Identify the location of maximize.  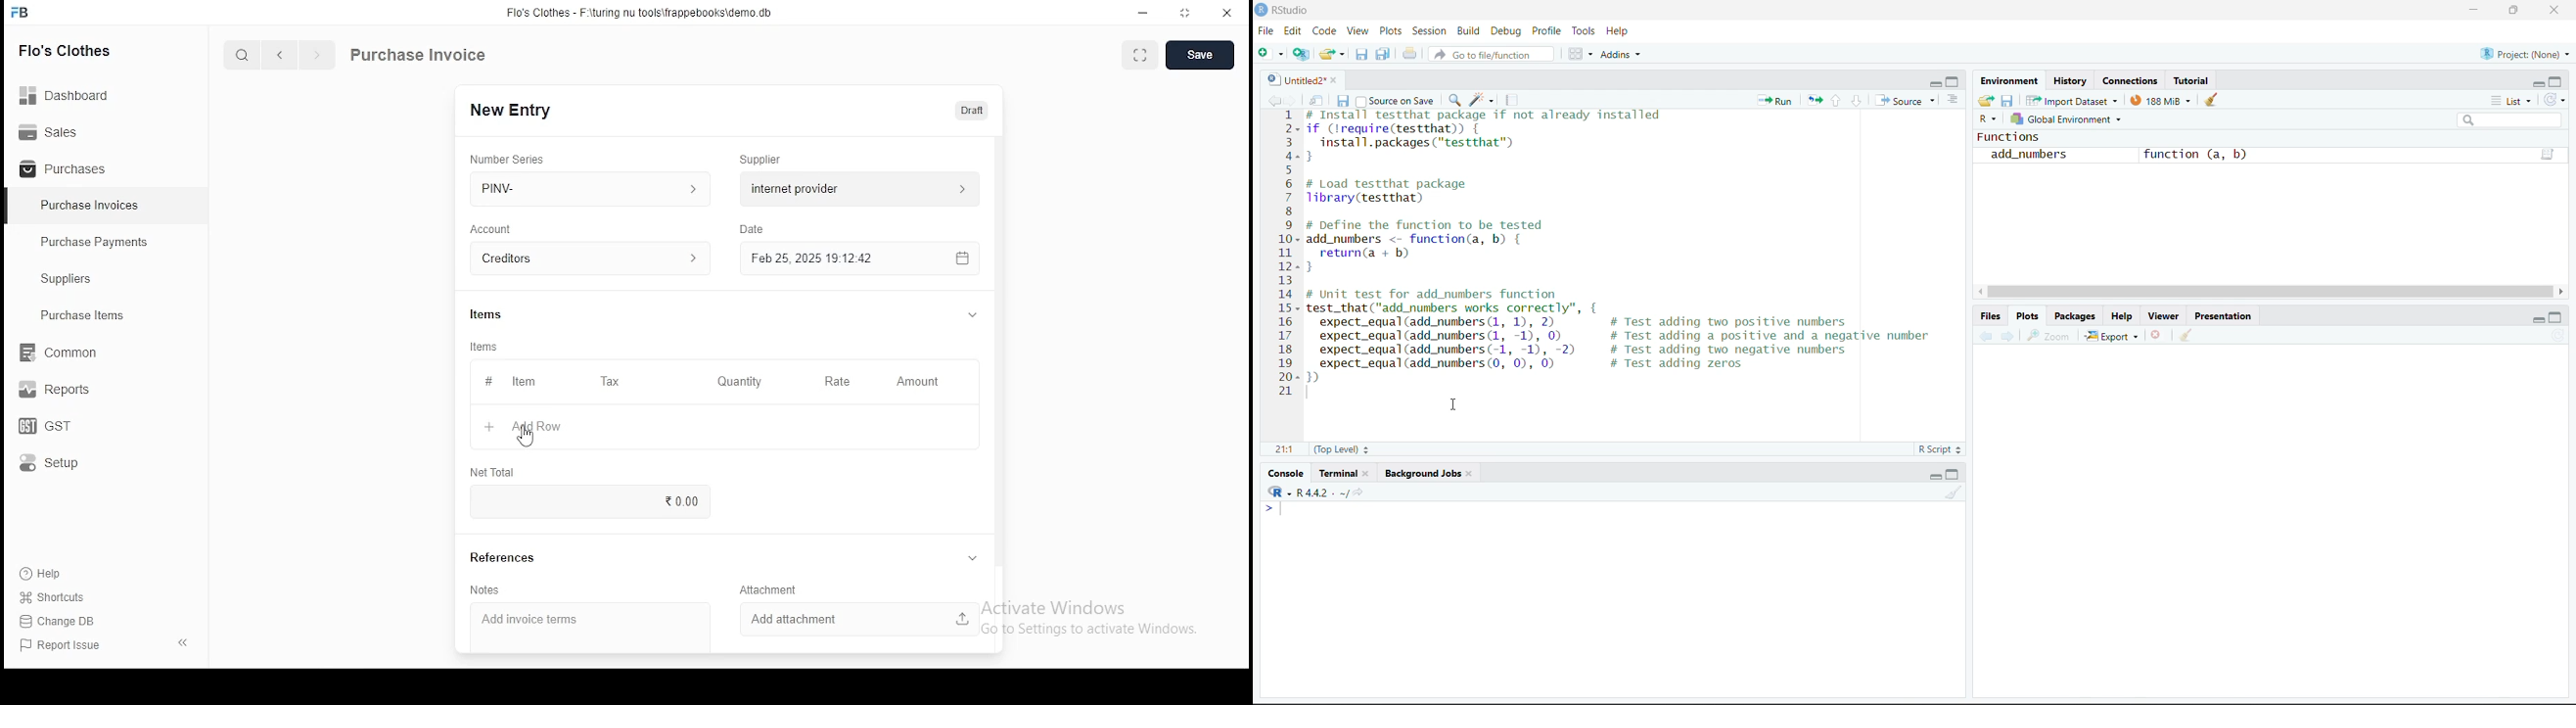
(1955, 81).